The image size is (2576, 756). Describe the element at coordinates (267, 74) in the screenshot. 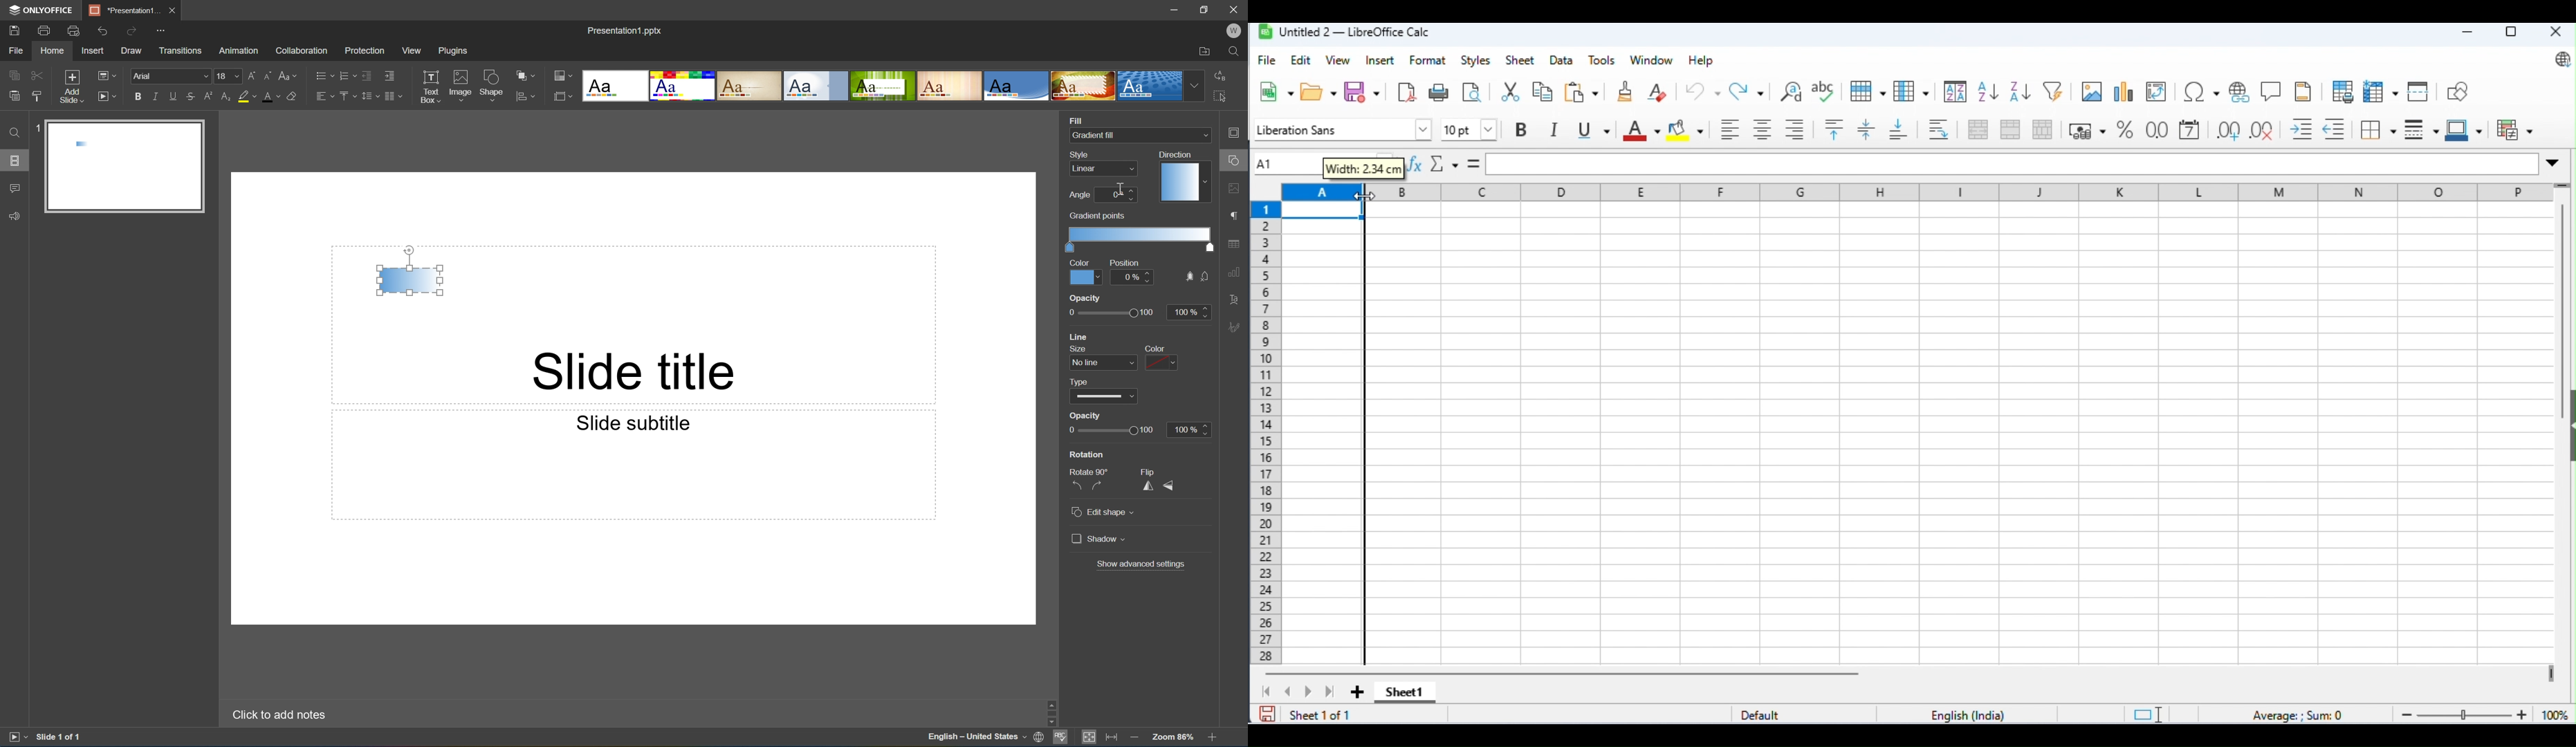

I see `Decrement font size` at that location.